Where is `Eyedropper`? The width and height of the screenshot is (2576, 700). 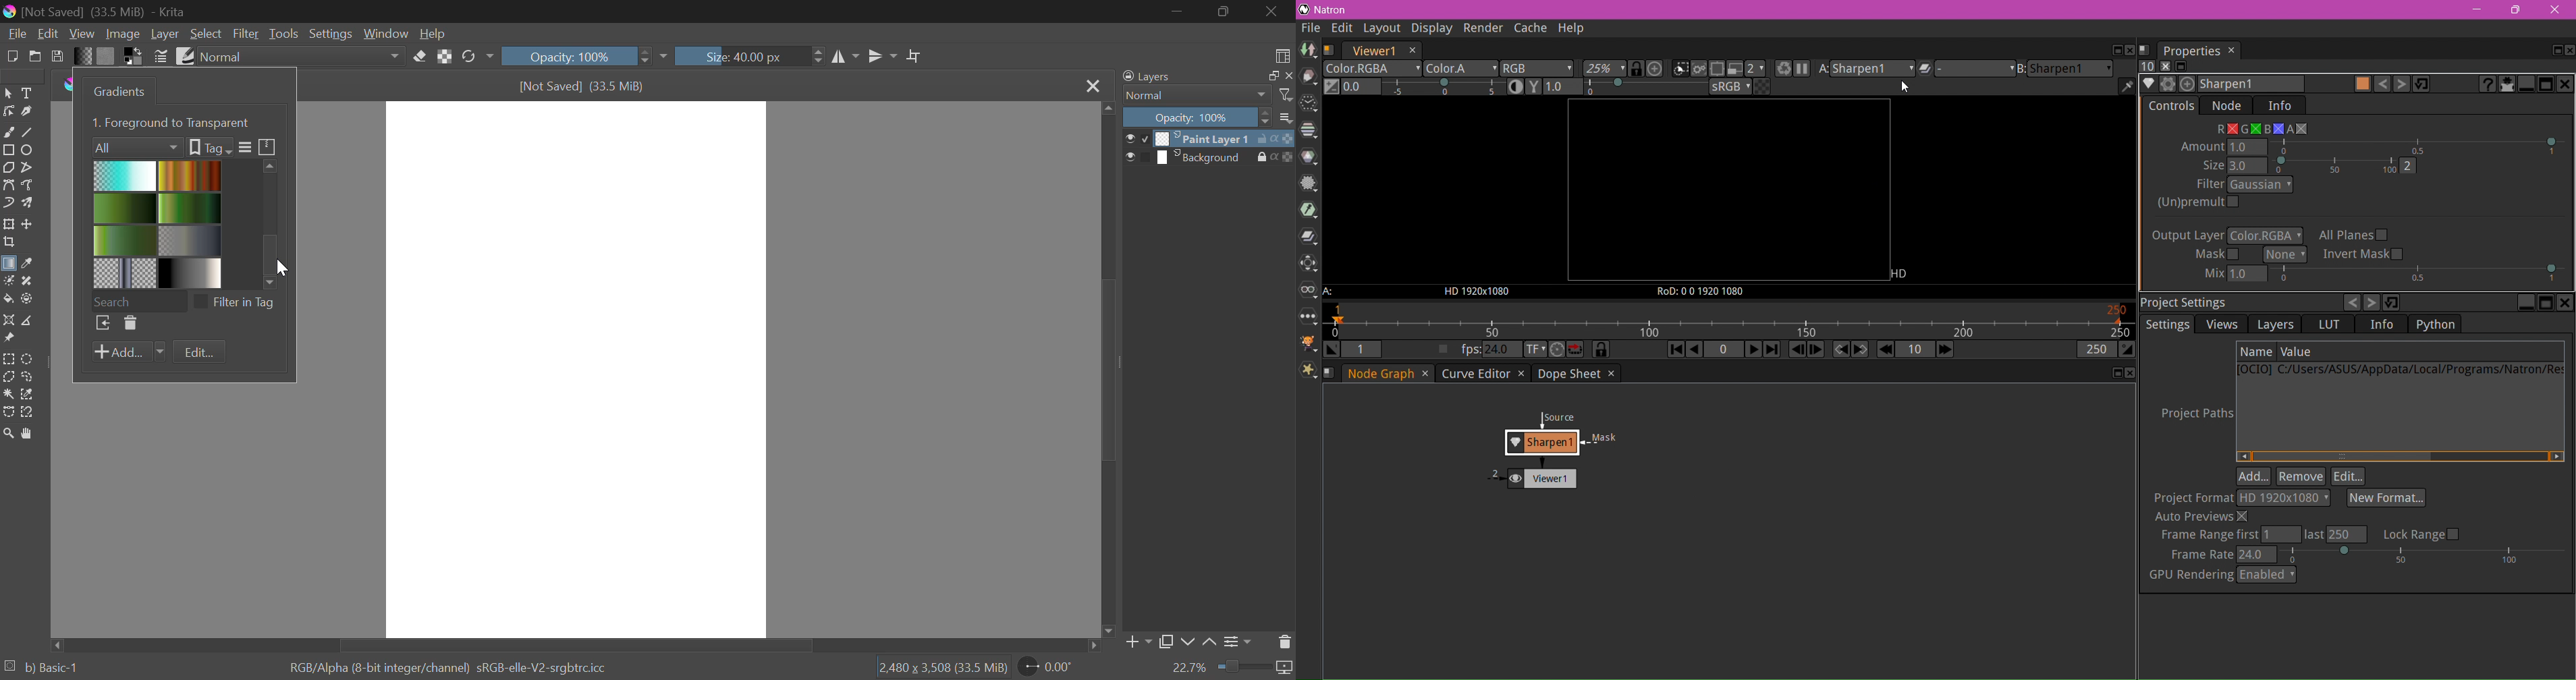 Eyedropper is located at coordinates (26, 264).